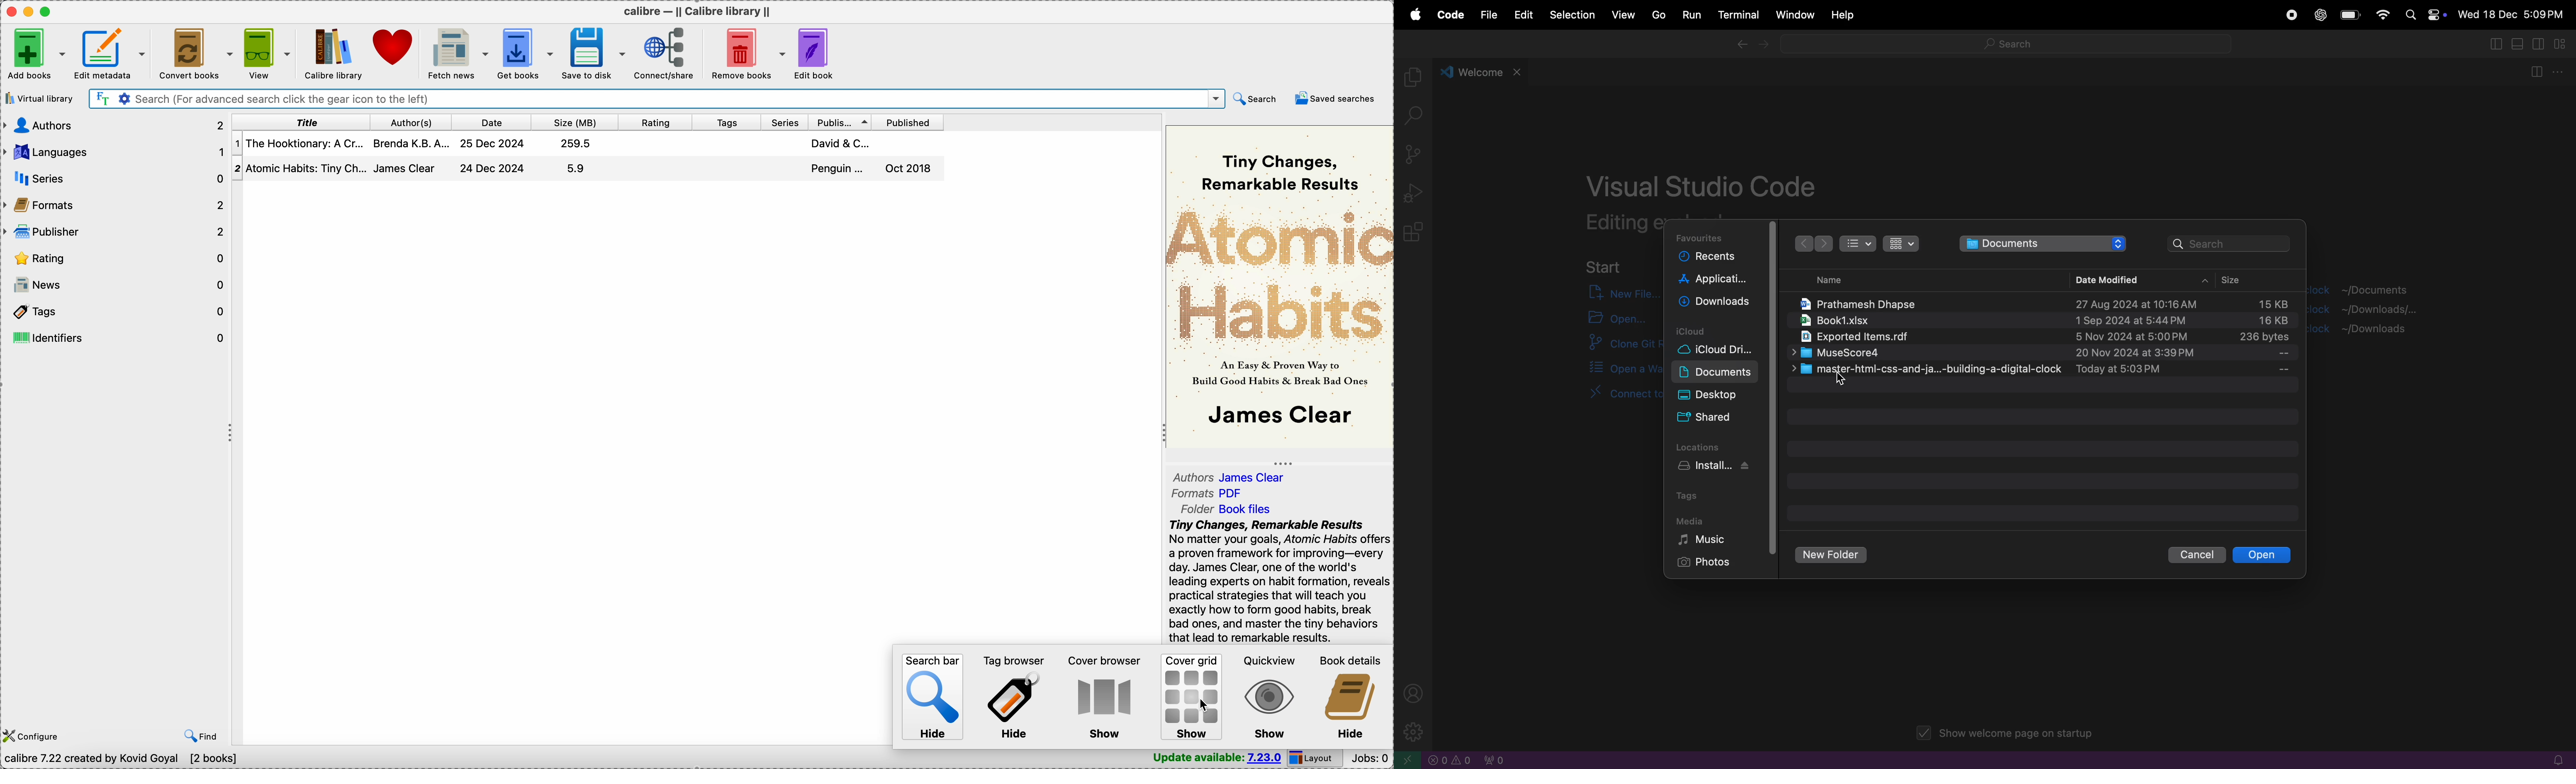 This screenshot has width=2576, height=784. What do you see at coordinates (2535, 74) in the screenshot?
I see `split editor` at bounding box center [2535, 74].